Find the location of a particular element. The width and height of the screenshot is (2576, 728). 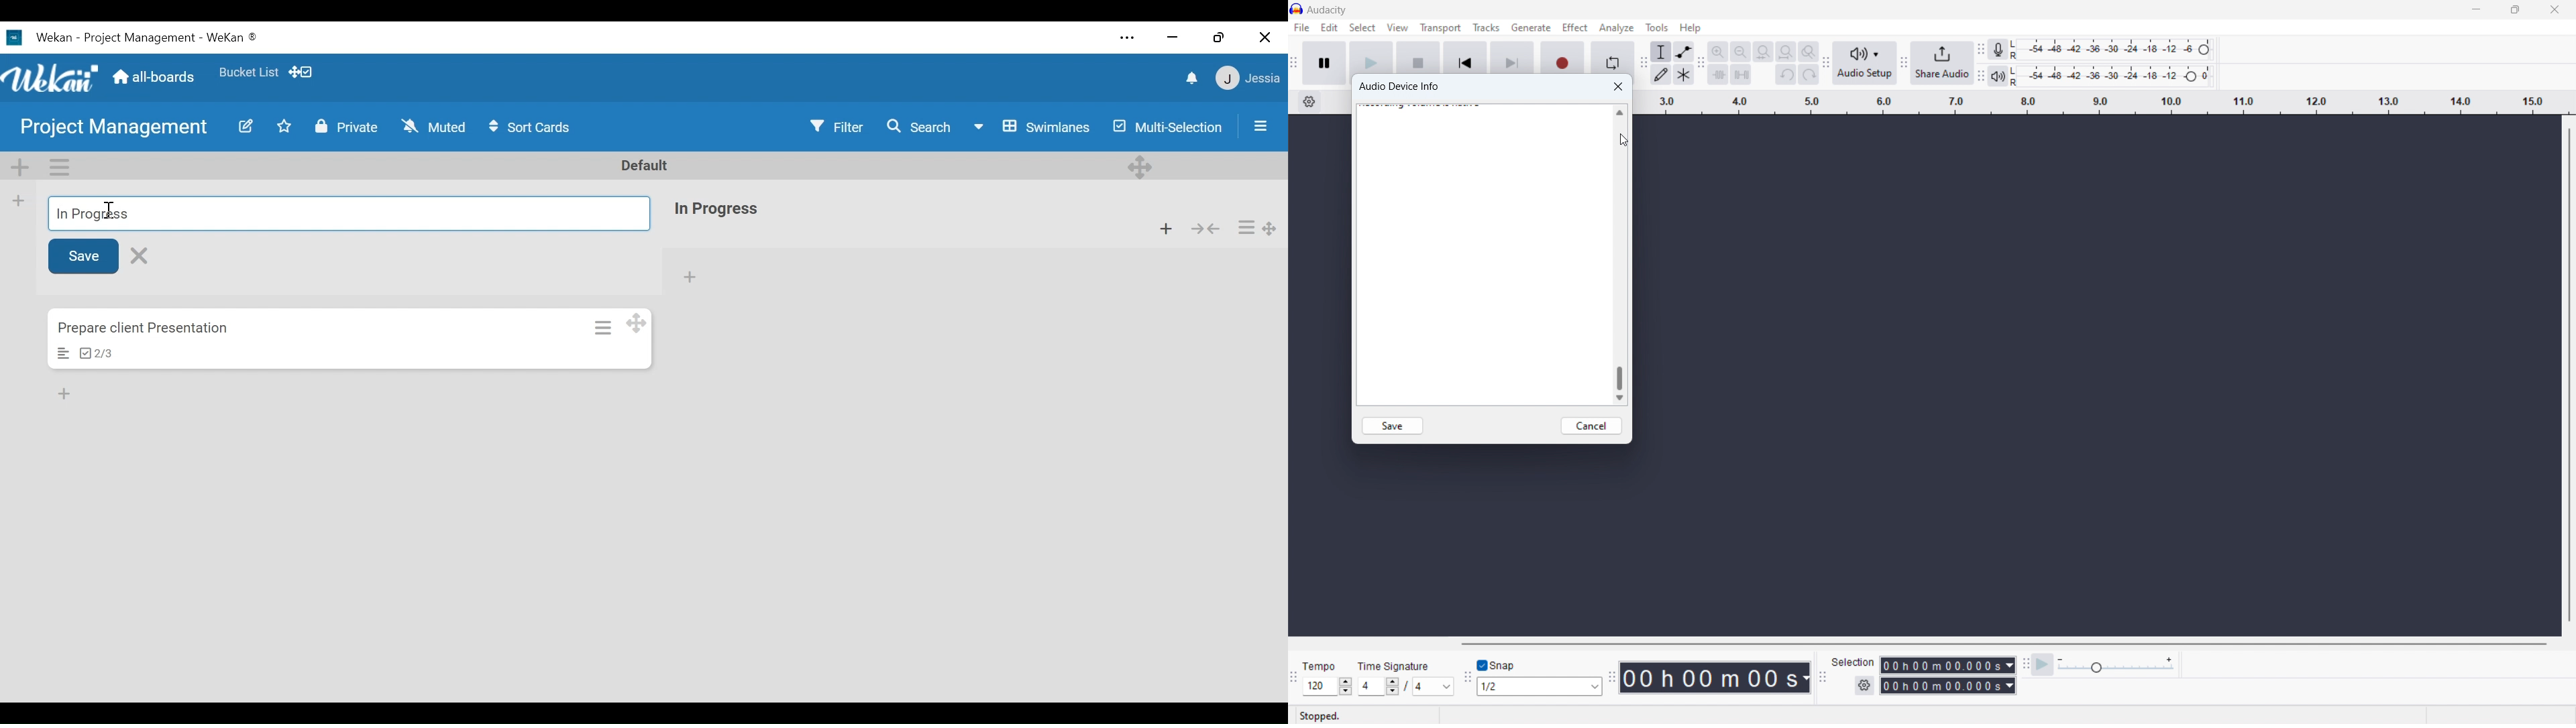

audio setup toolbar is located at coordinates (1827, 64).